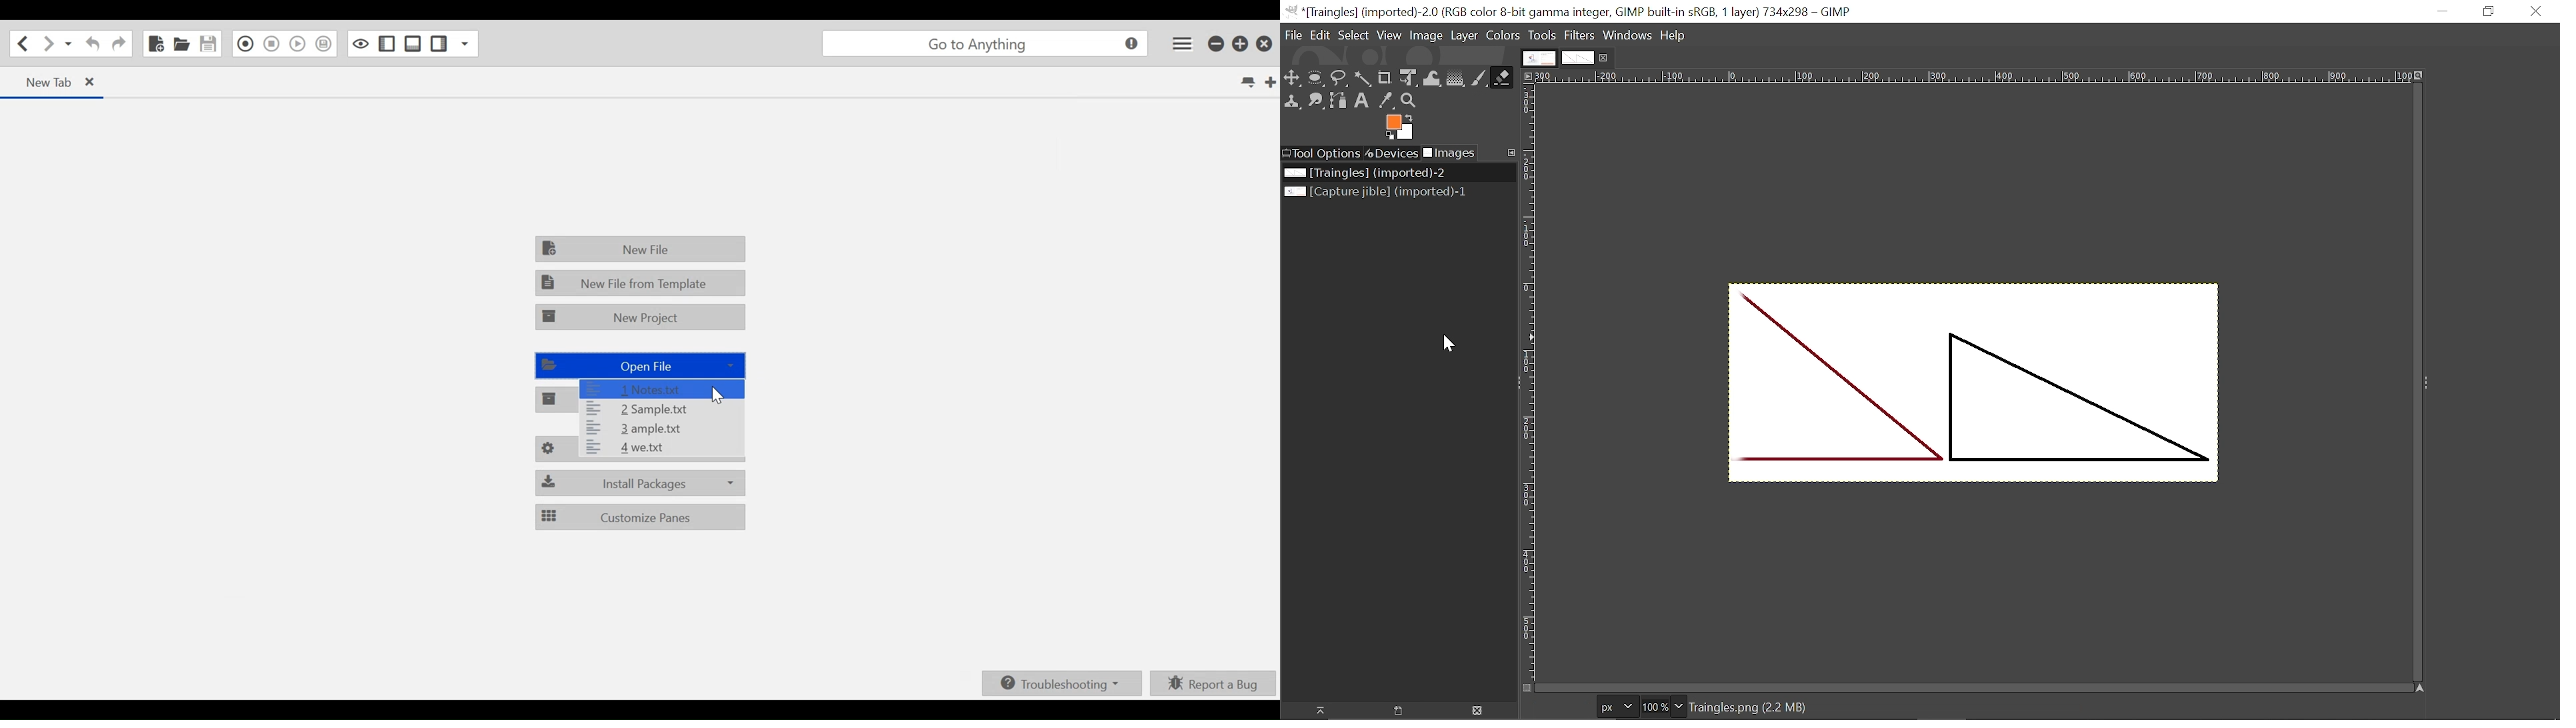 This screenshot has width=2576, height=728. I want to click on New Tab, so click(1271, 83).